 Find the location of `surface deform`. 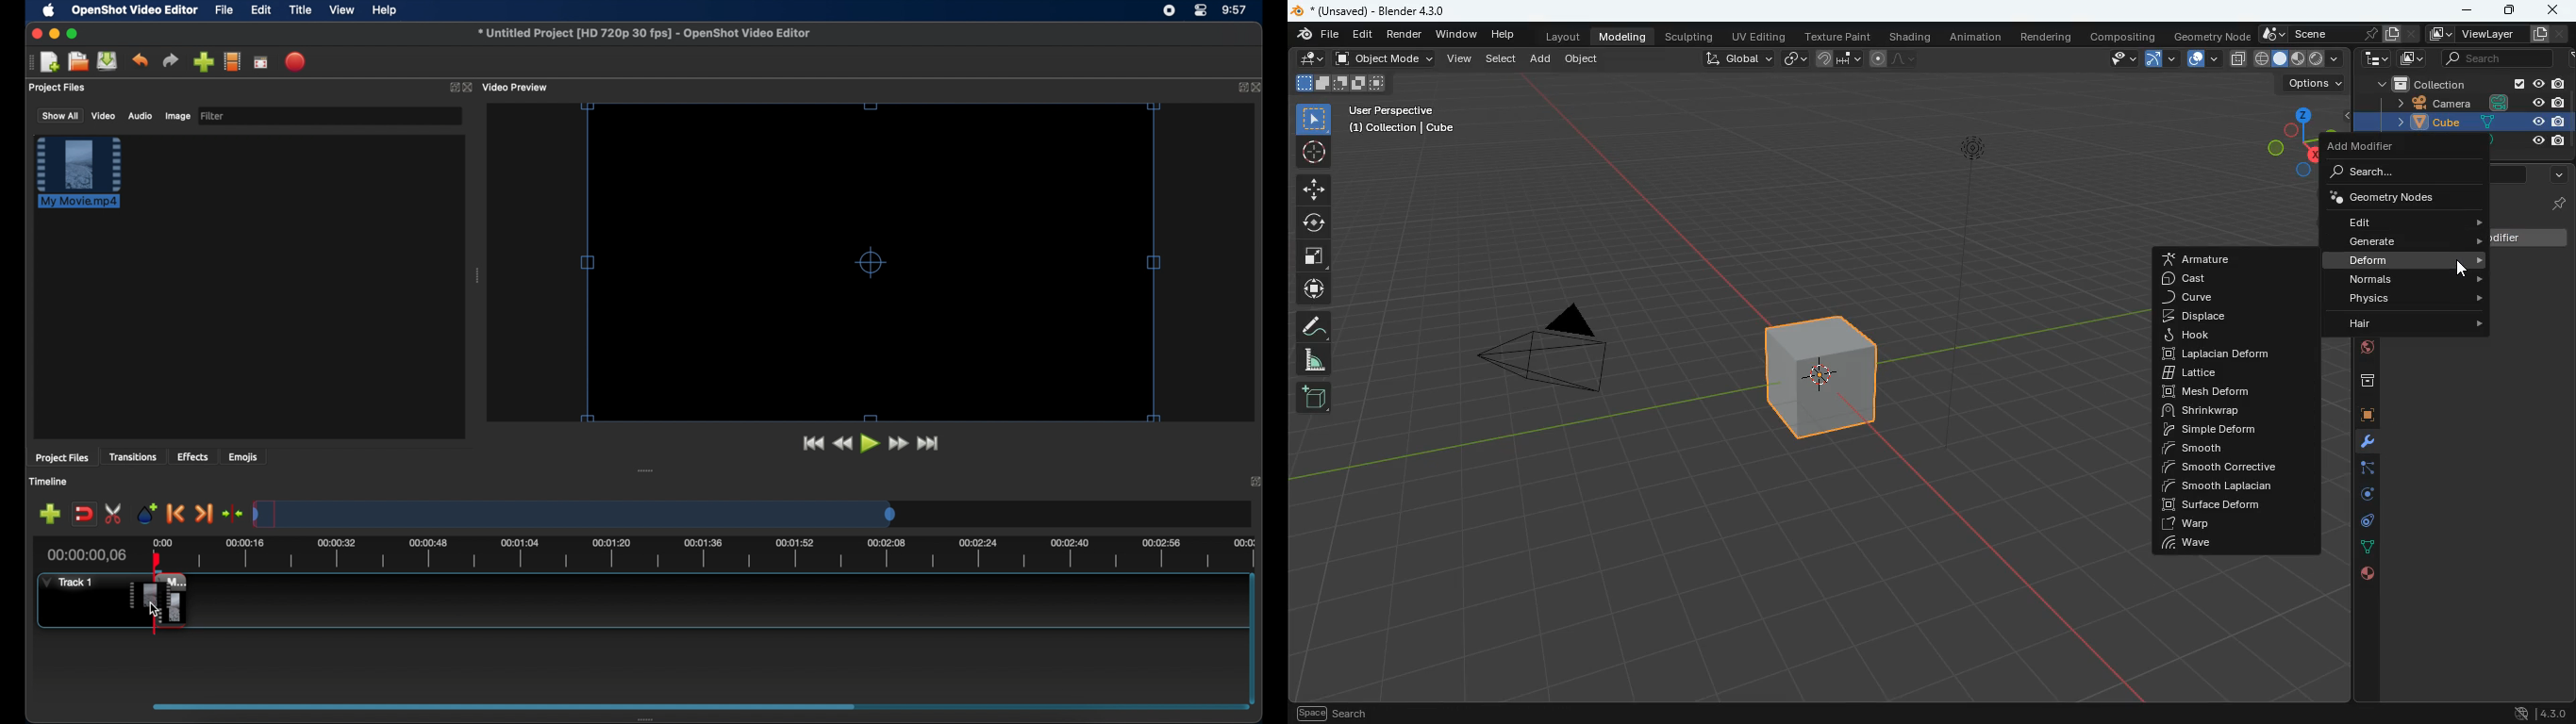

surface deform is located at coordinates (2232, 506).